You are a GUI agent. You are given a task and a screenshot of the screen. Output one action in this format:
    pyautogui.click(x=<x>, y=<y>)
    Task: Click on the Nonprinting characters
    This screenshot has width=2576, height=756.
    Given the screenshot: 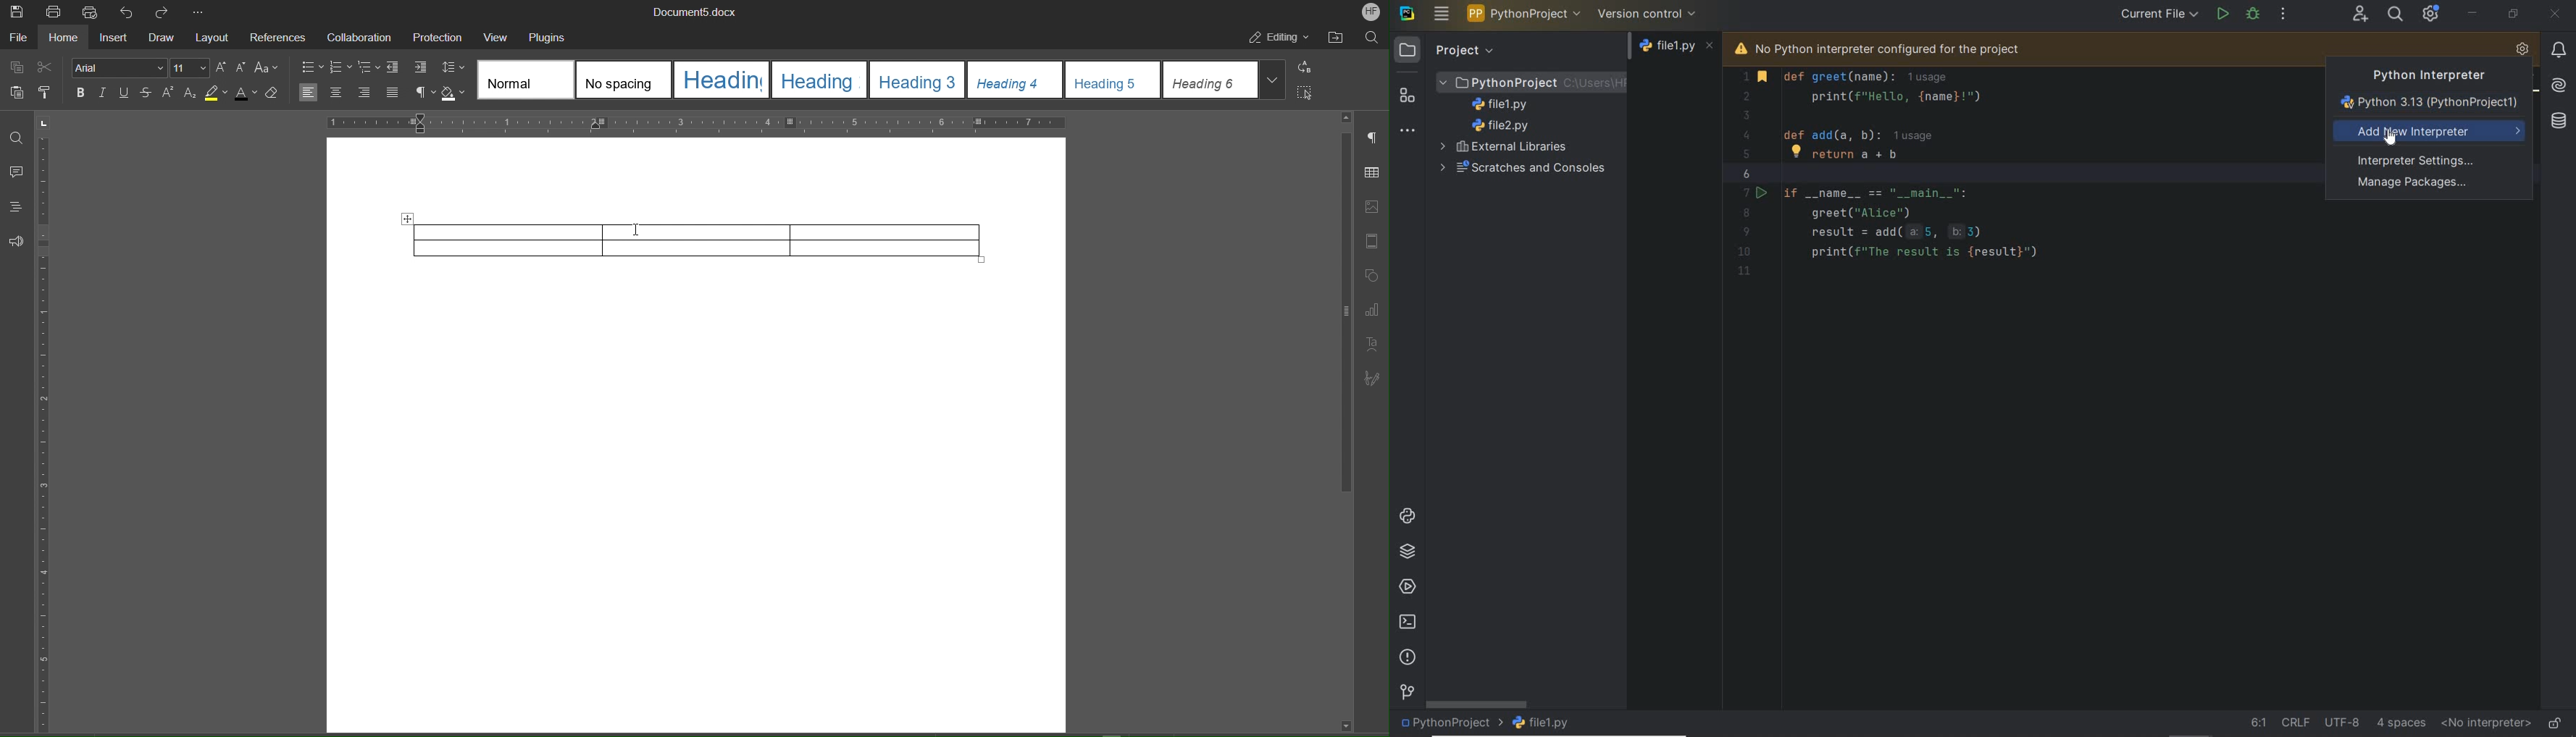 What is the action you would take?
    pyautogui.click(x=425, y=93)
    